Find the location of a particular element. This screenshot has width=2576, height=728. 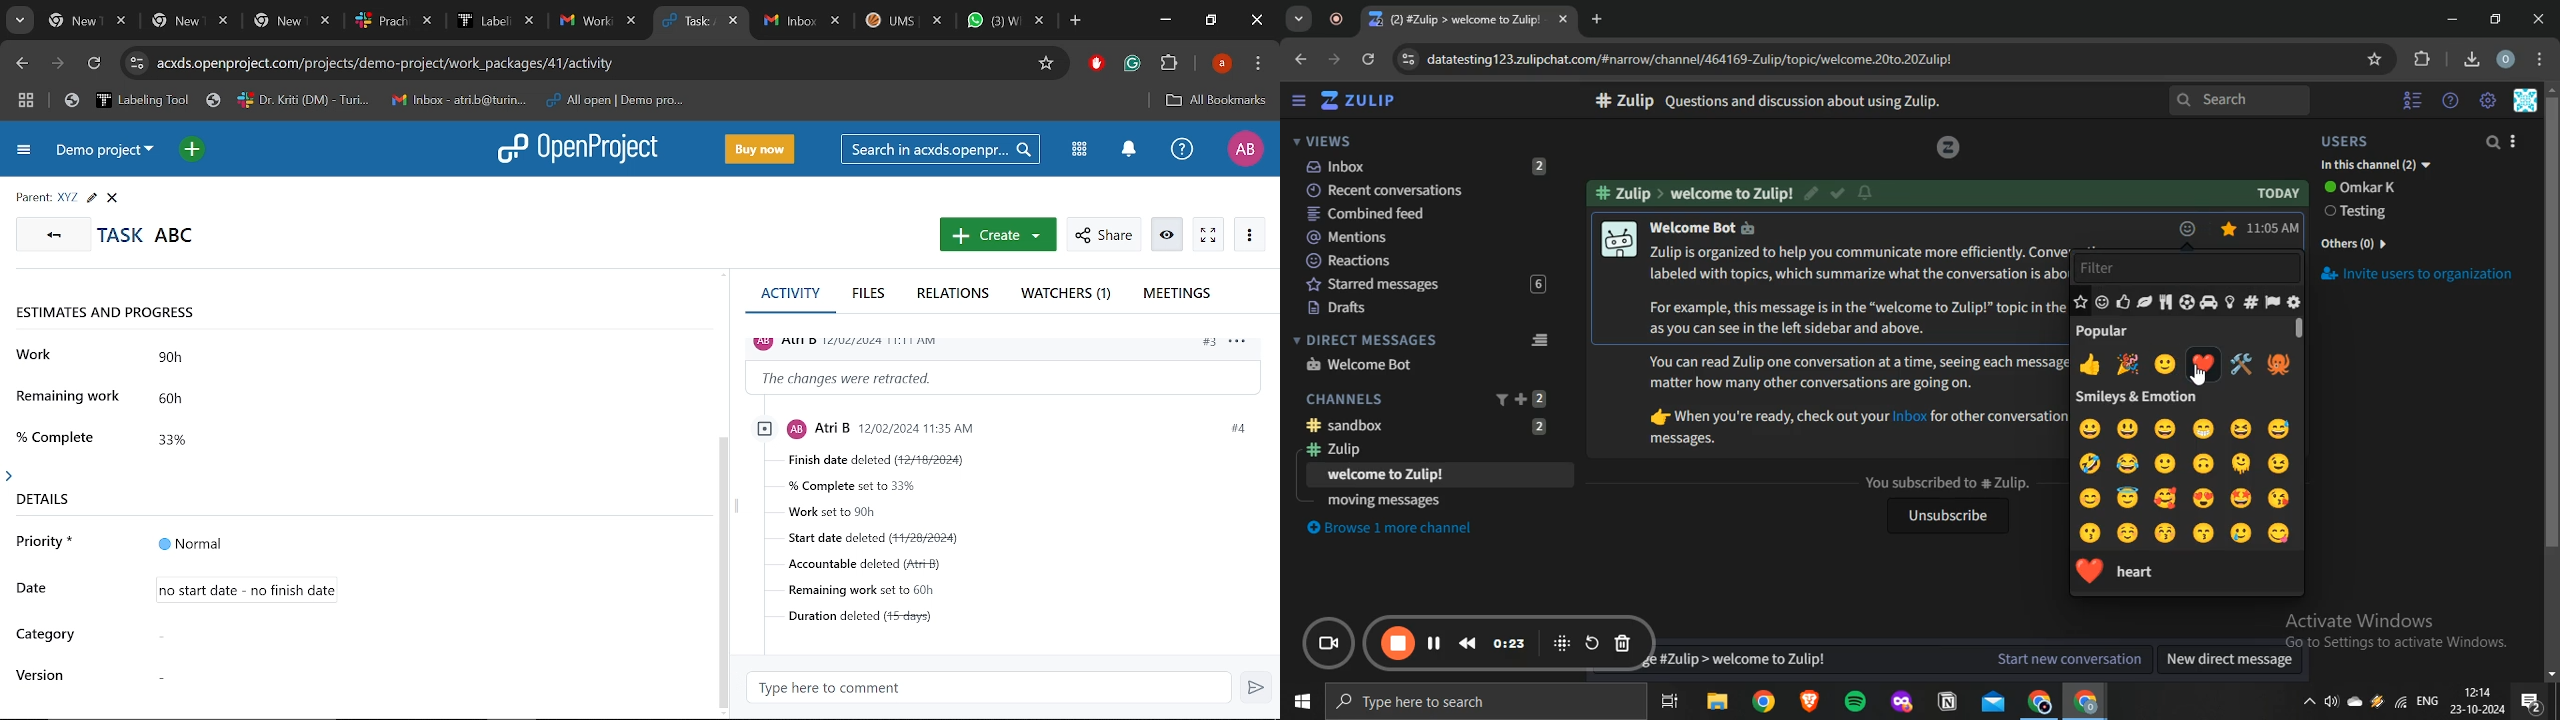

welcome bot is located at coordinates (1362, 364).